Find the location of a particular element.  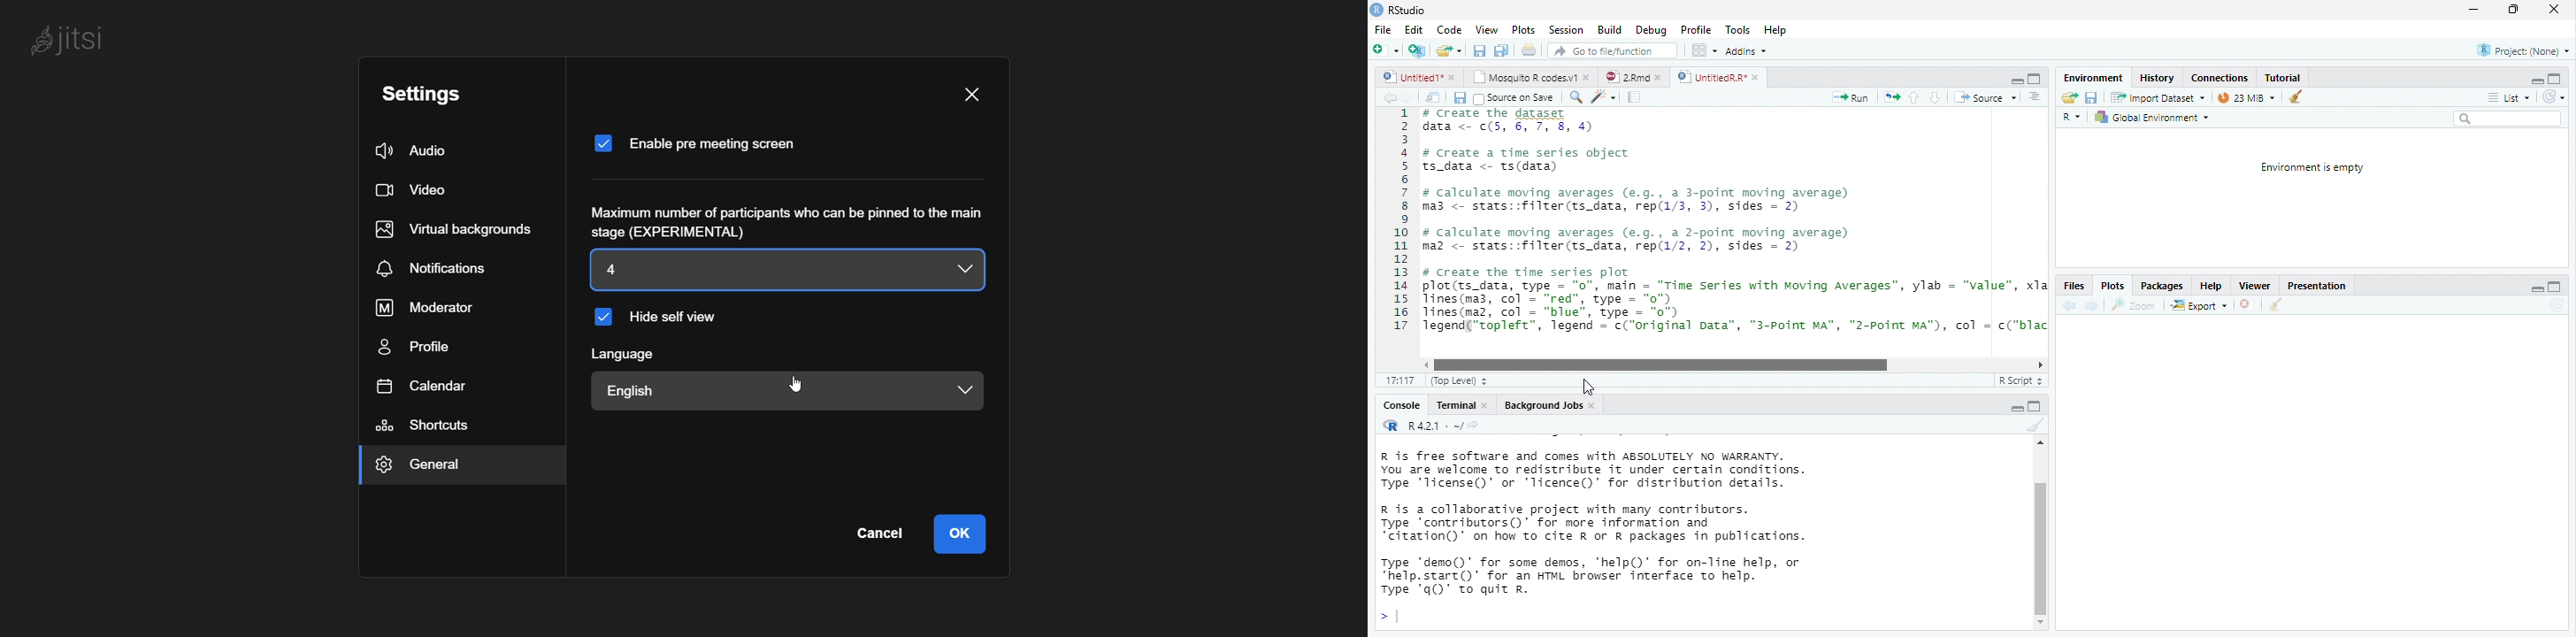

List is located at coordinates (2508, 98).